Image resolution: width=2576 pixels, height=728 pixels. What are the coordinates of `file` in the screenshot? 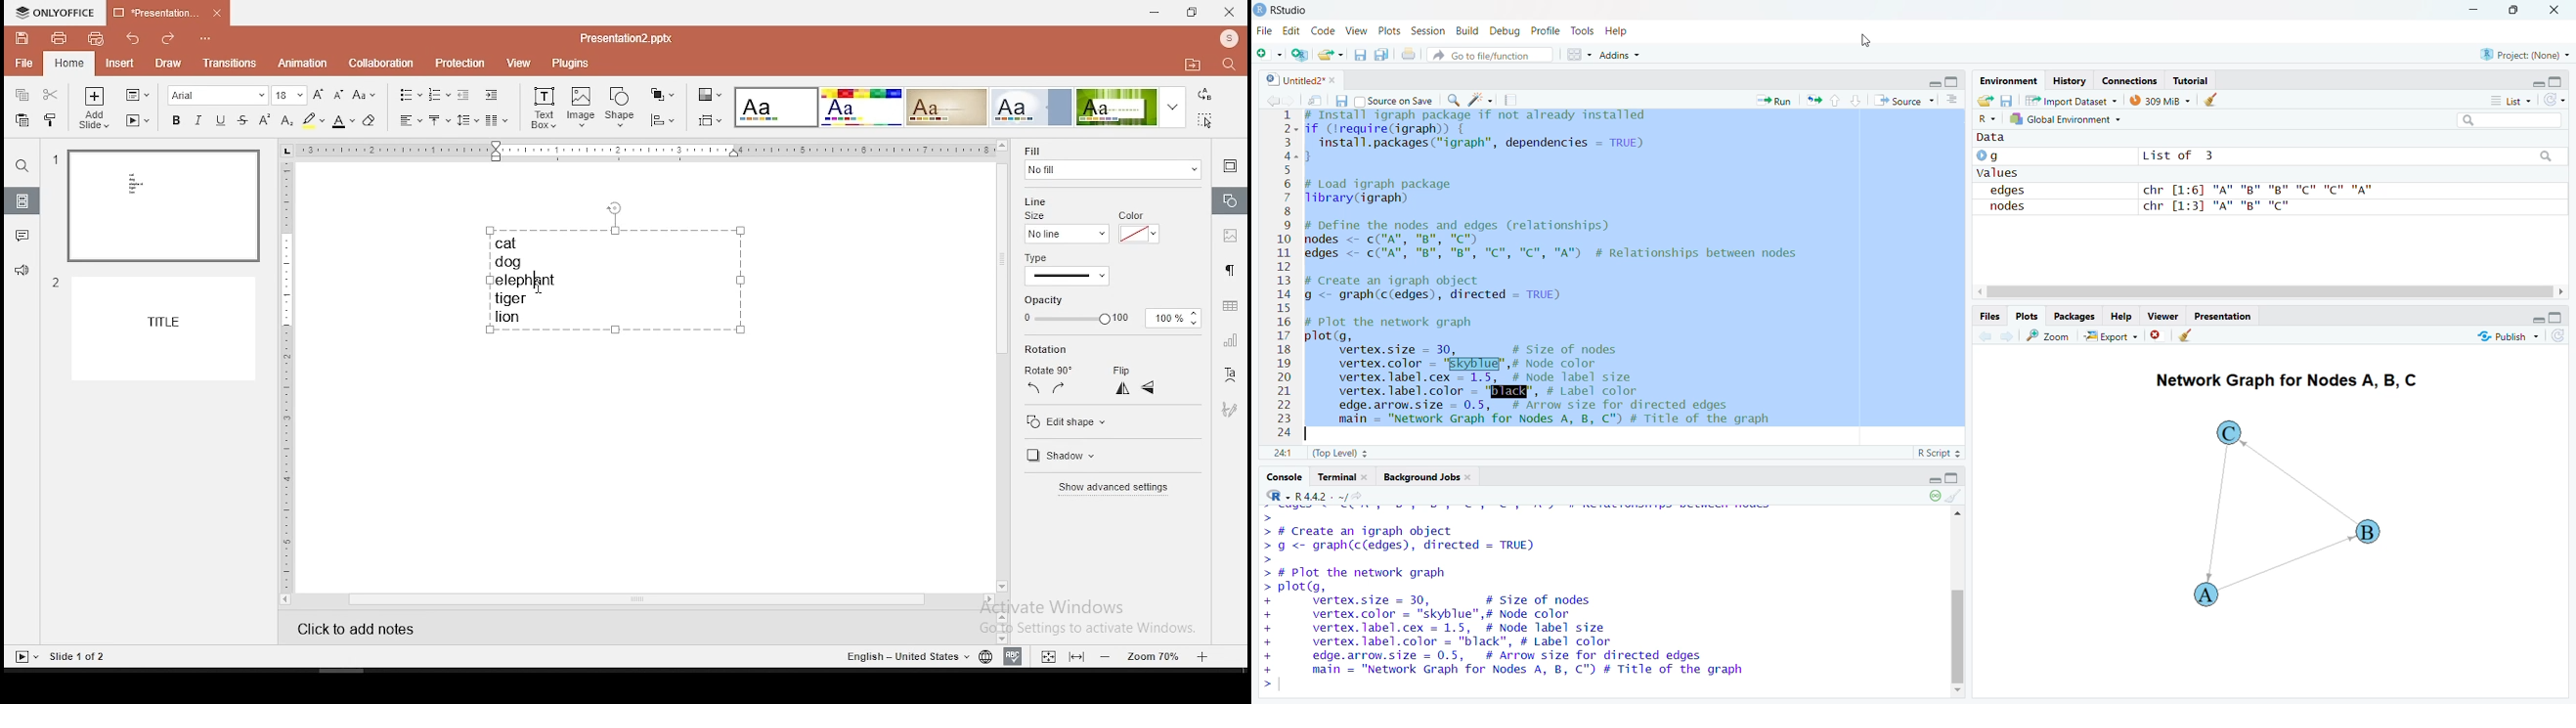 It's located at (23, 62).